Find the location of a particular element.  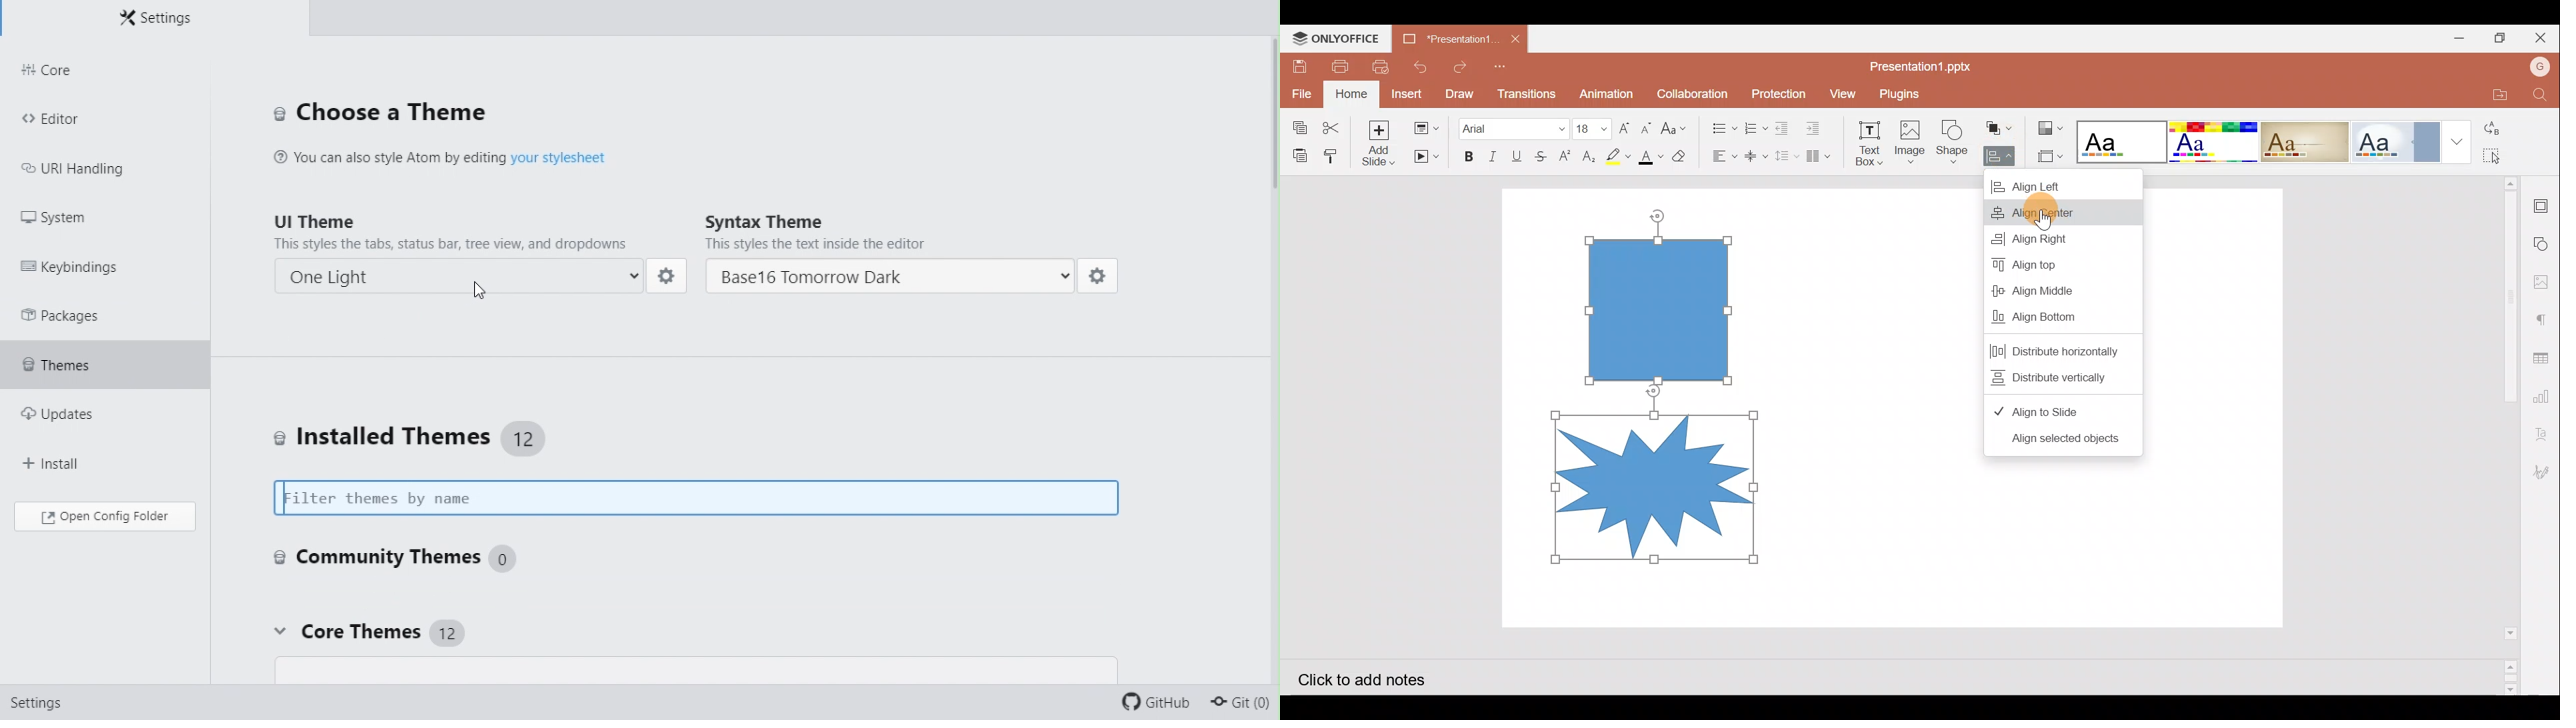

Bold is located at coordinates (1467, 154).